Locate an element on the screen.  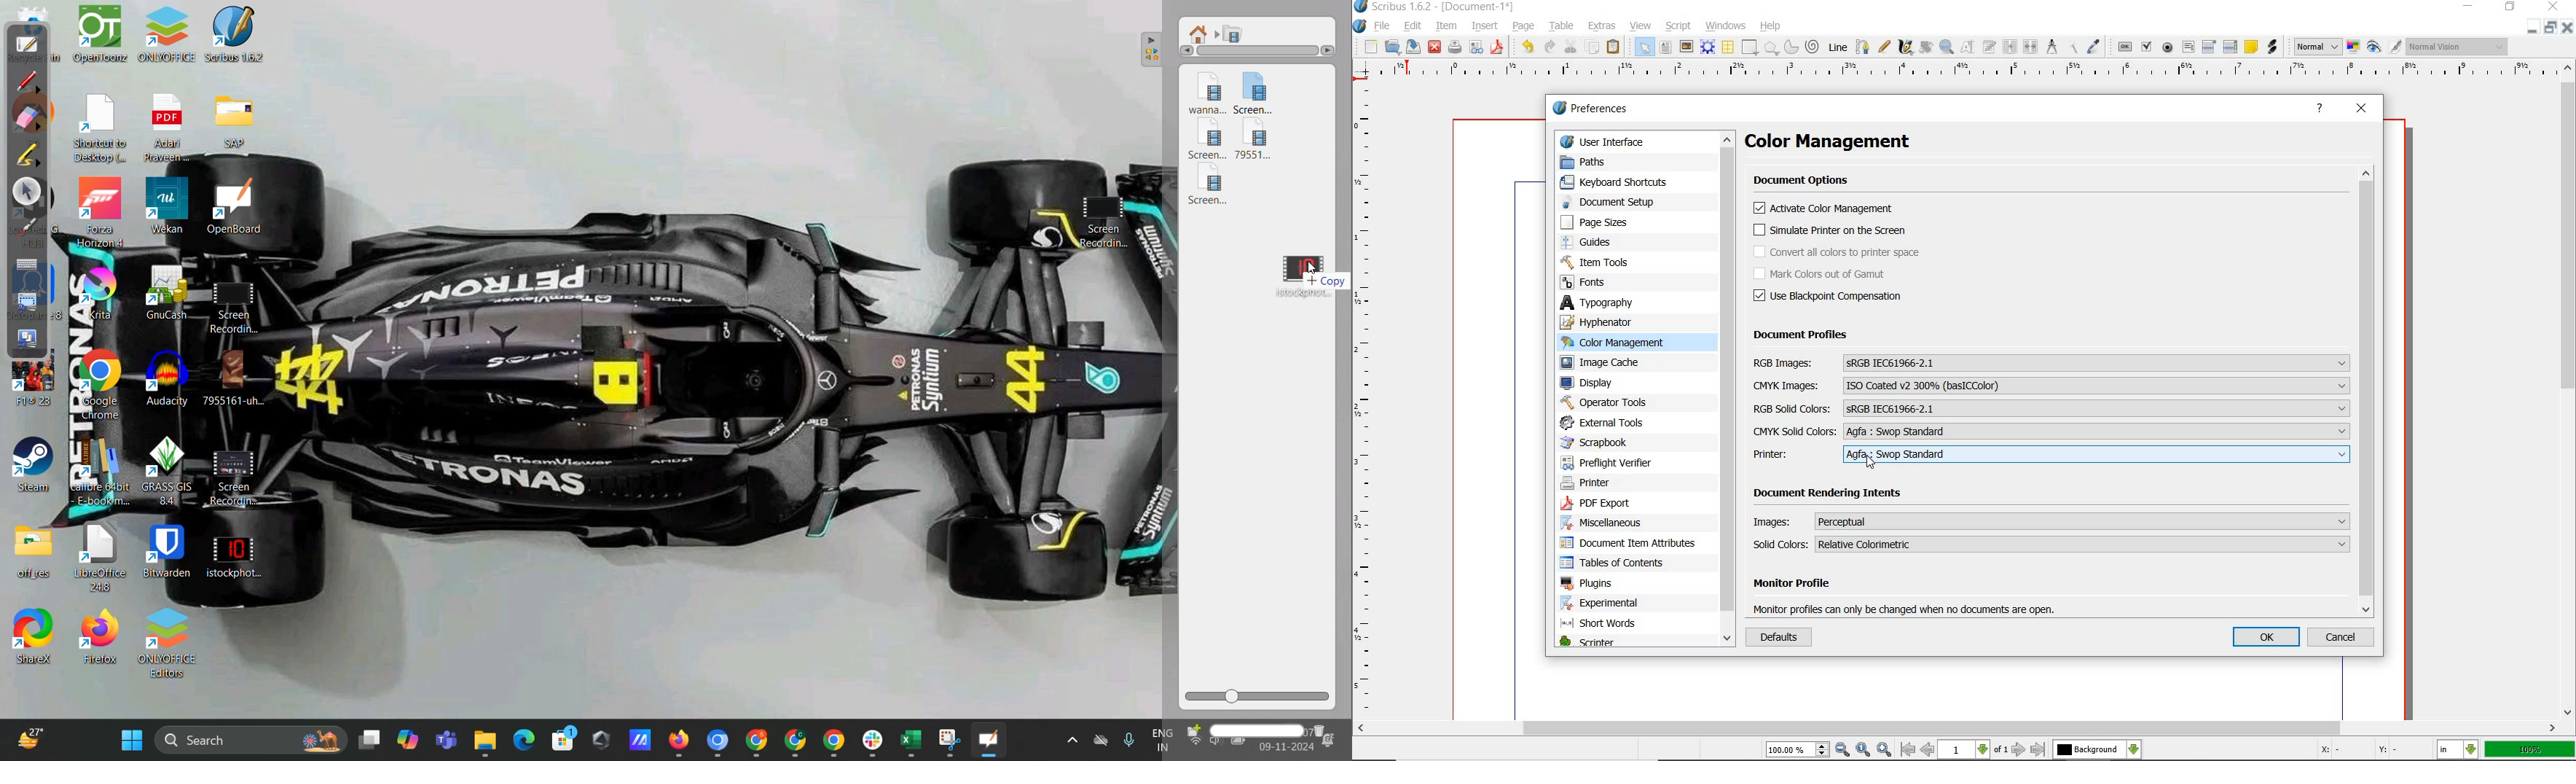
pdf list box is located at coordinates (2229, 47).